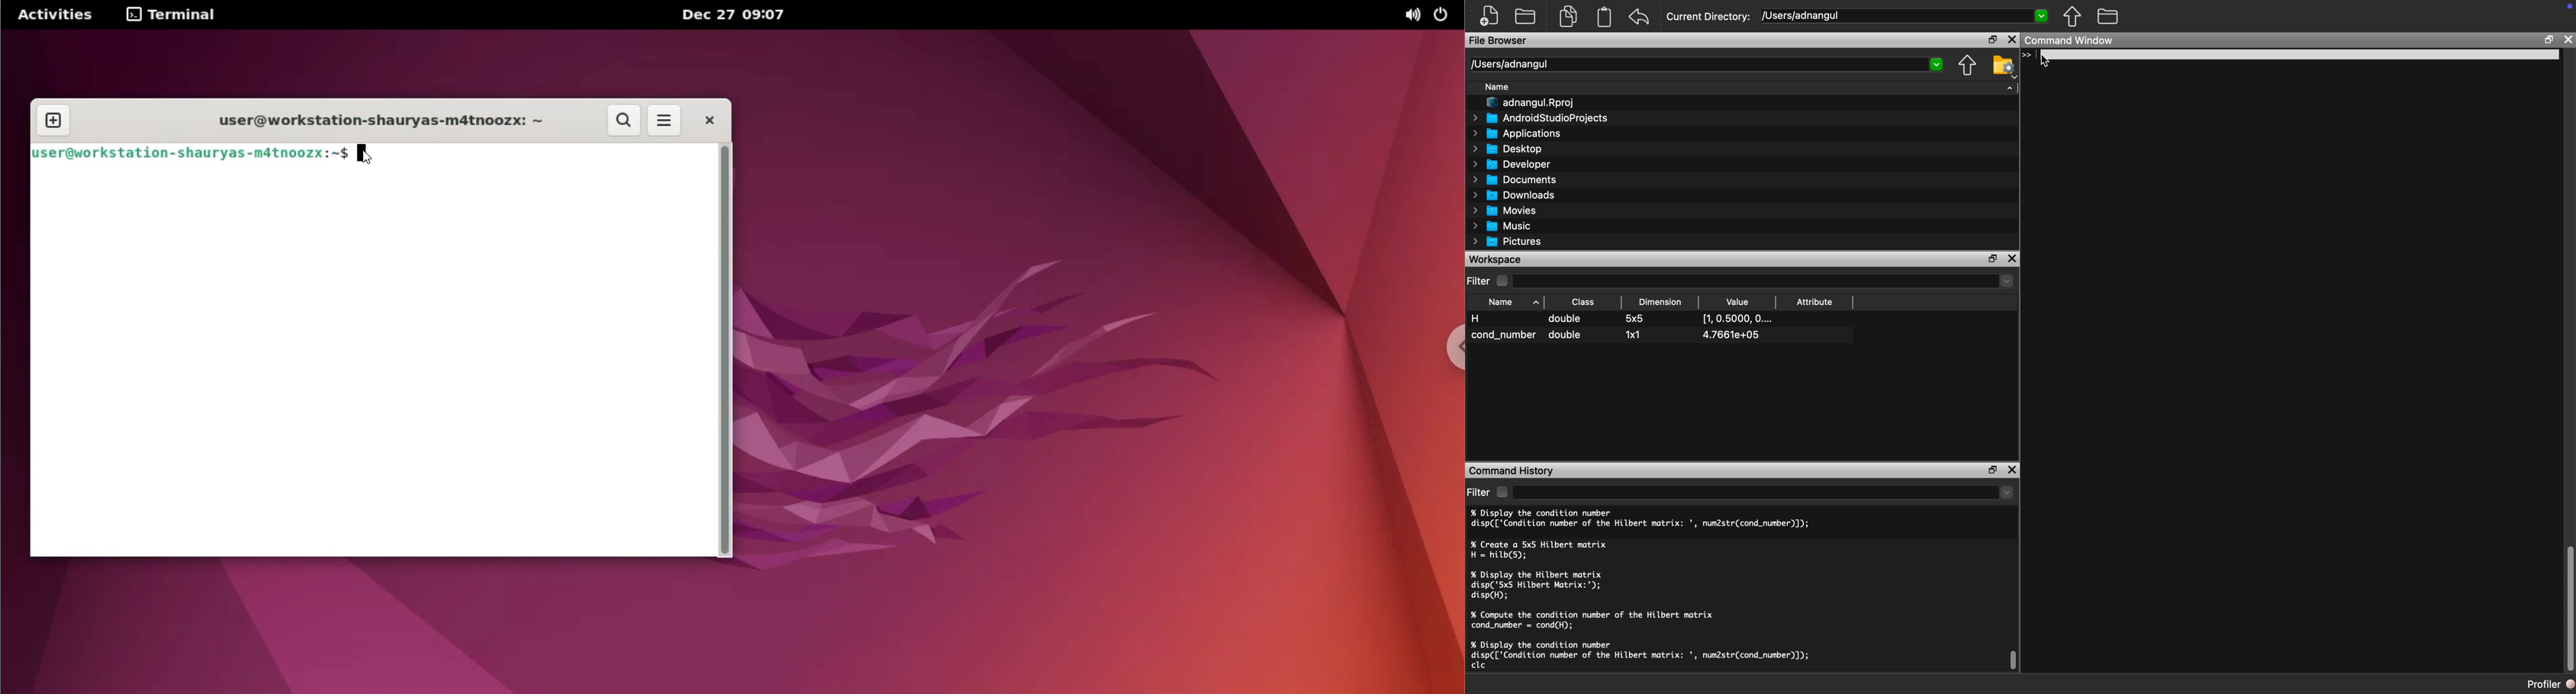 This screenshot has width=2576, height=700. I want to click on Dimension, so click(1663, 302).